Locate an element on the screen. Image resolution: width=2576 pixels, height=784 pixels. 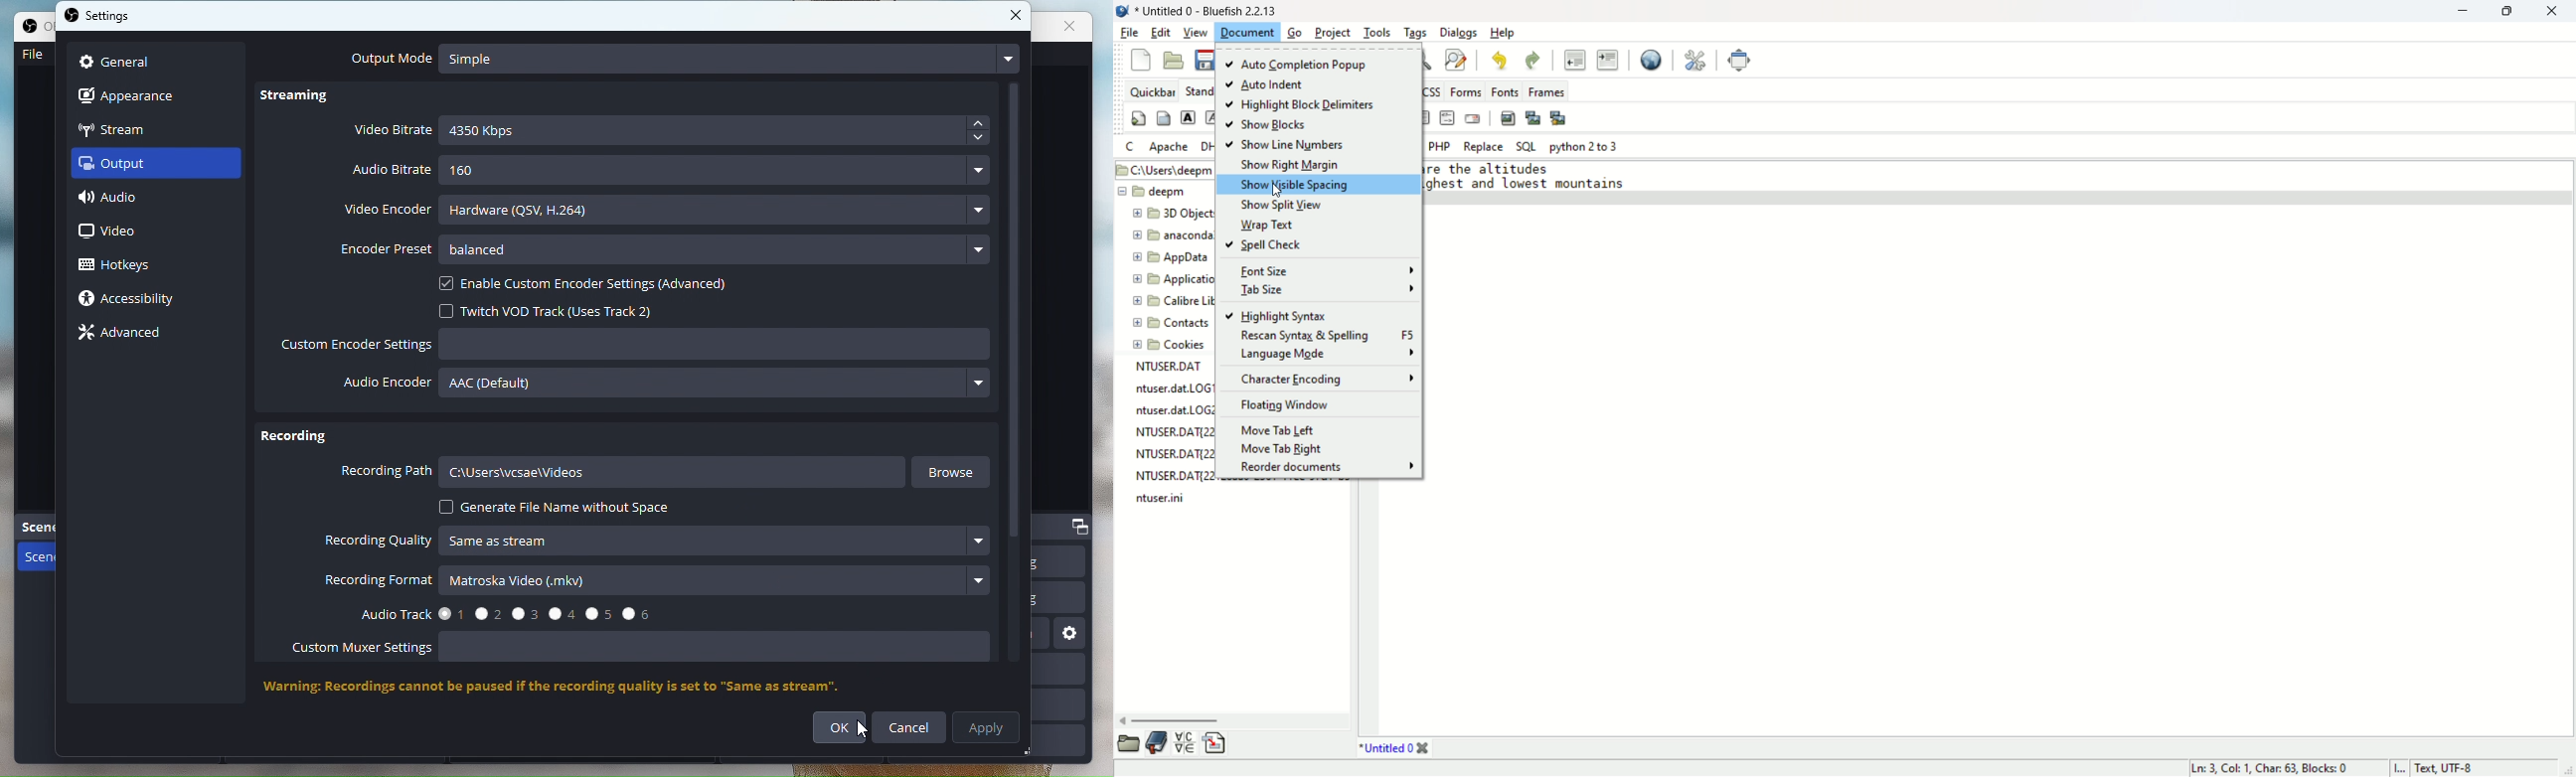
Streaming is located at coordinates (306, 99).